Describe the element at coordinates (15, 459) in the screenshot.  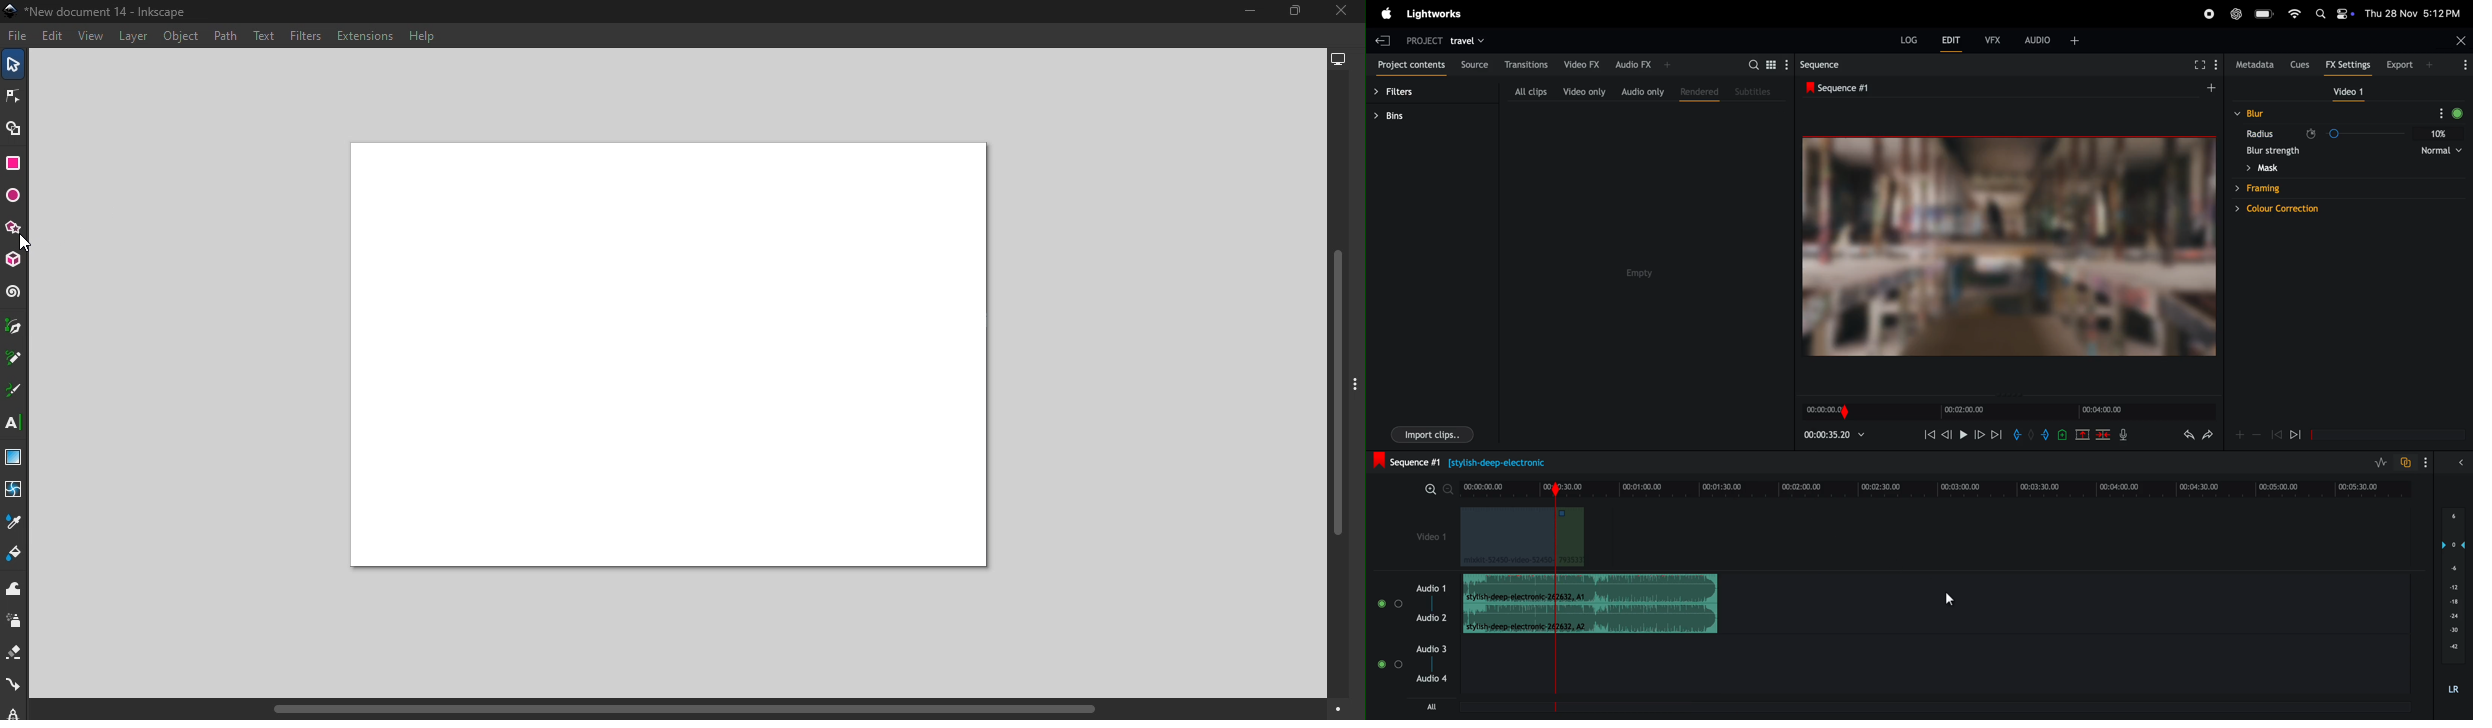
I see `Gradient tool` at that location.